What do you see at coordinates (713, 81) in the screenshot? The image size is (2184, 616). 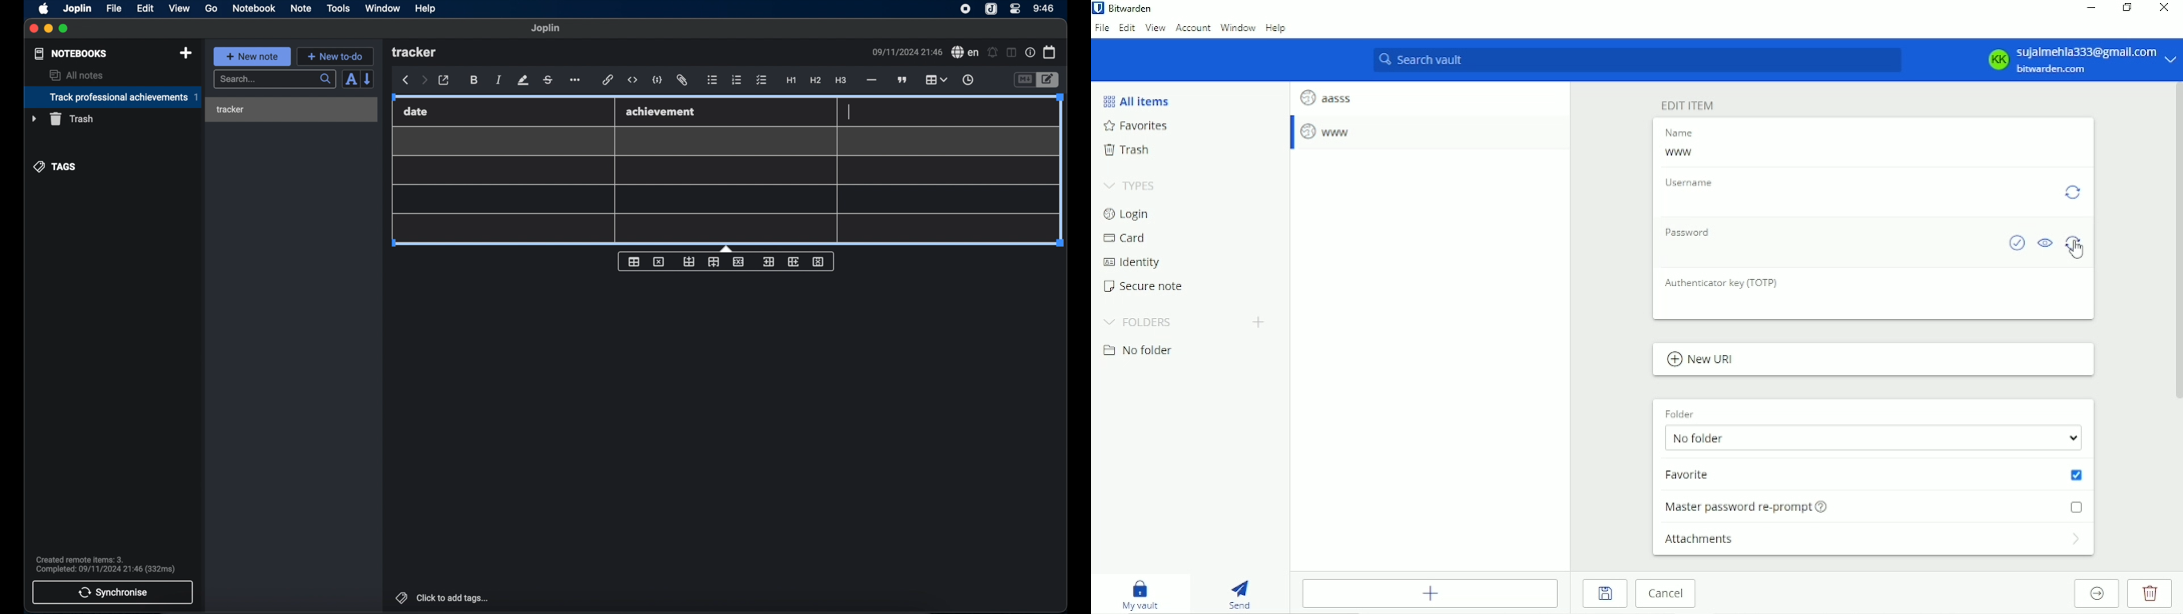 I see `bulleted list` at bounding box center [713, 81].